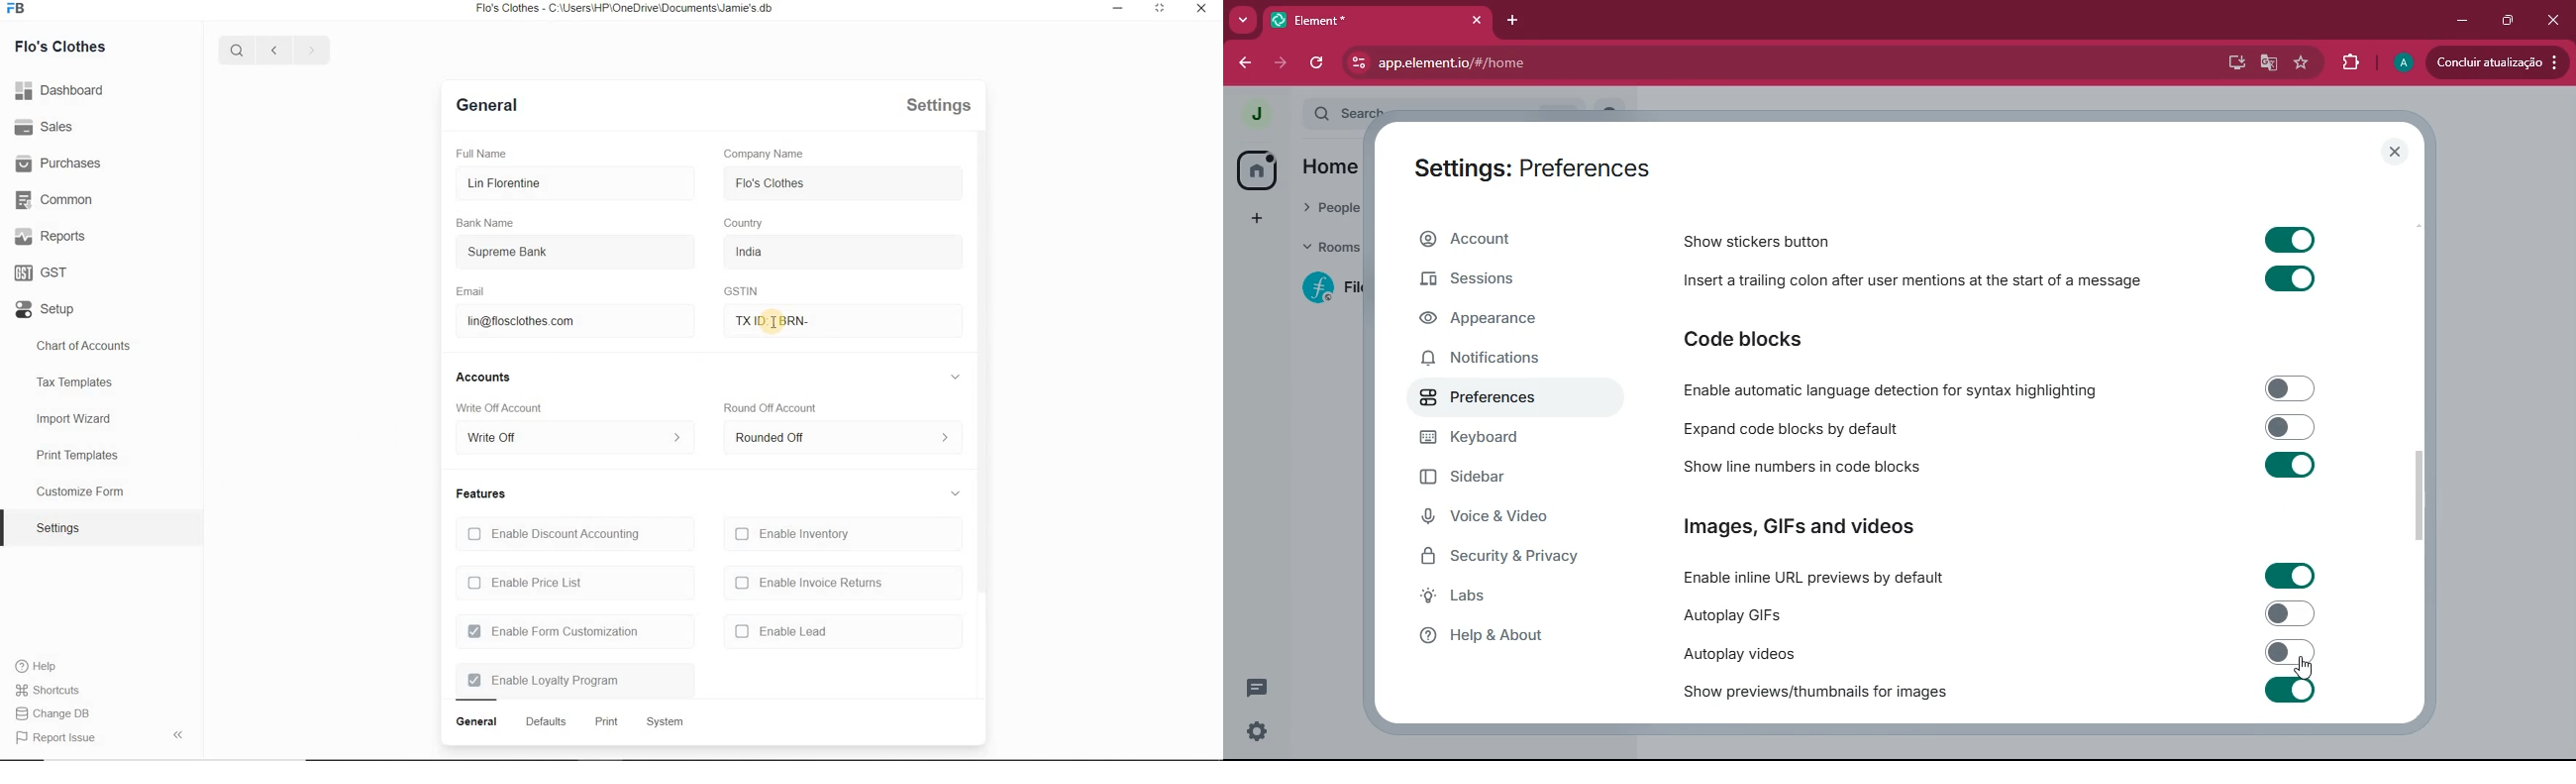  What do you see at coordinates (82, 490) in the screenshot?
I see `Customize Form` at bounding box center [82, 490].